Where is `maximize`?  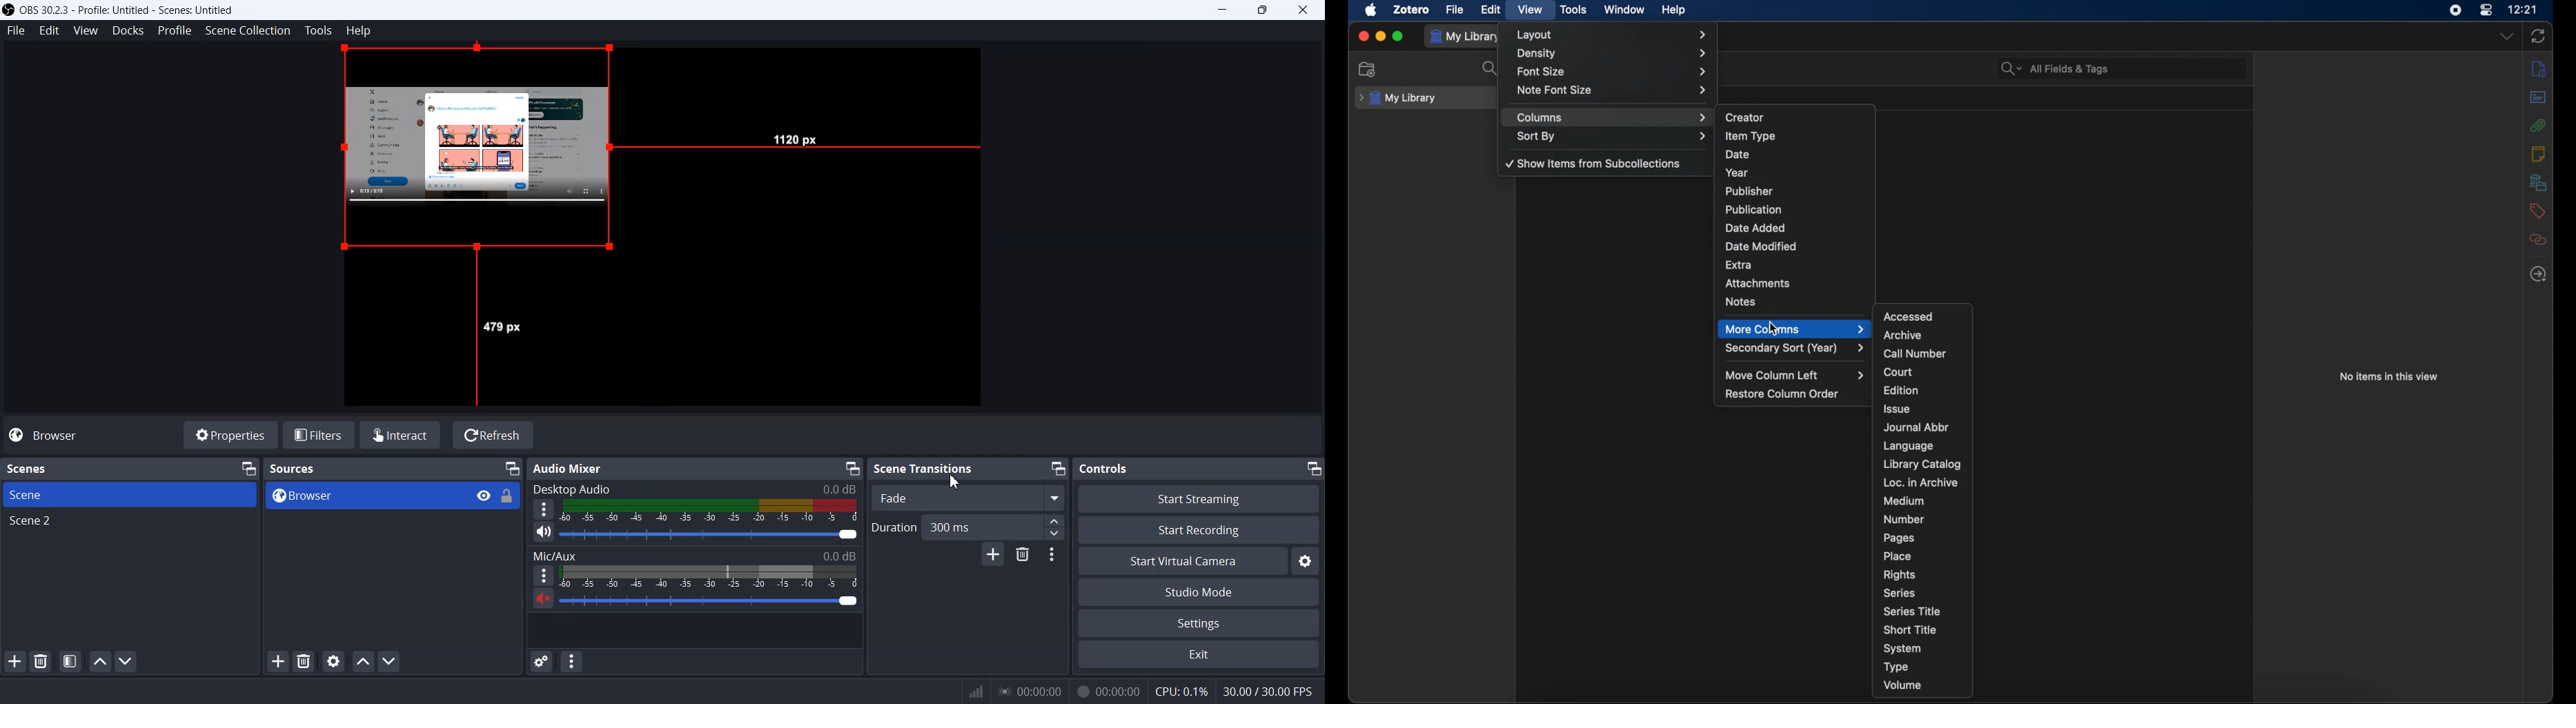 maximize is located at coordinates (1399, 37).